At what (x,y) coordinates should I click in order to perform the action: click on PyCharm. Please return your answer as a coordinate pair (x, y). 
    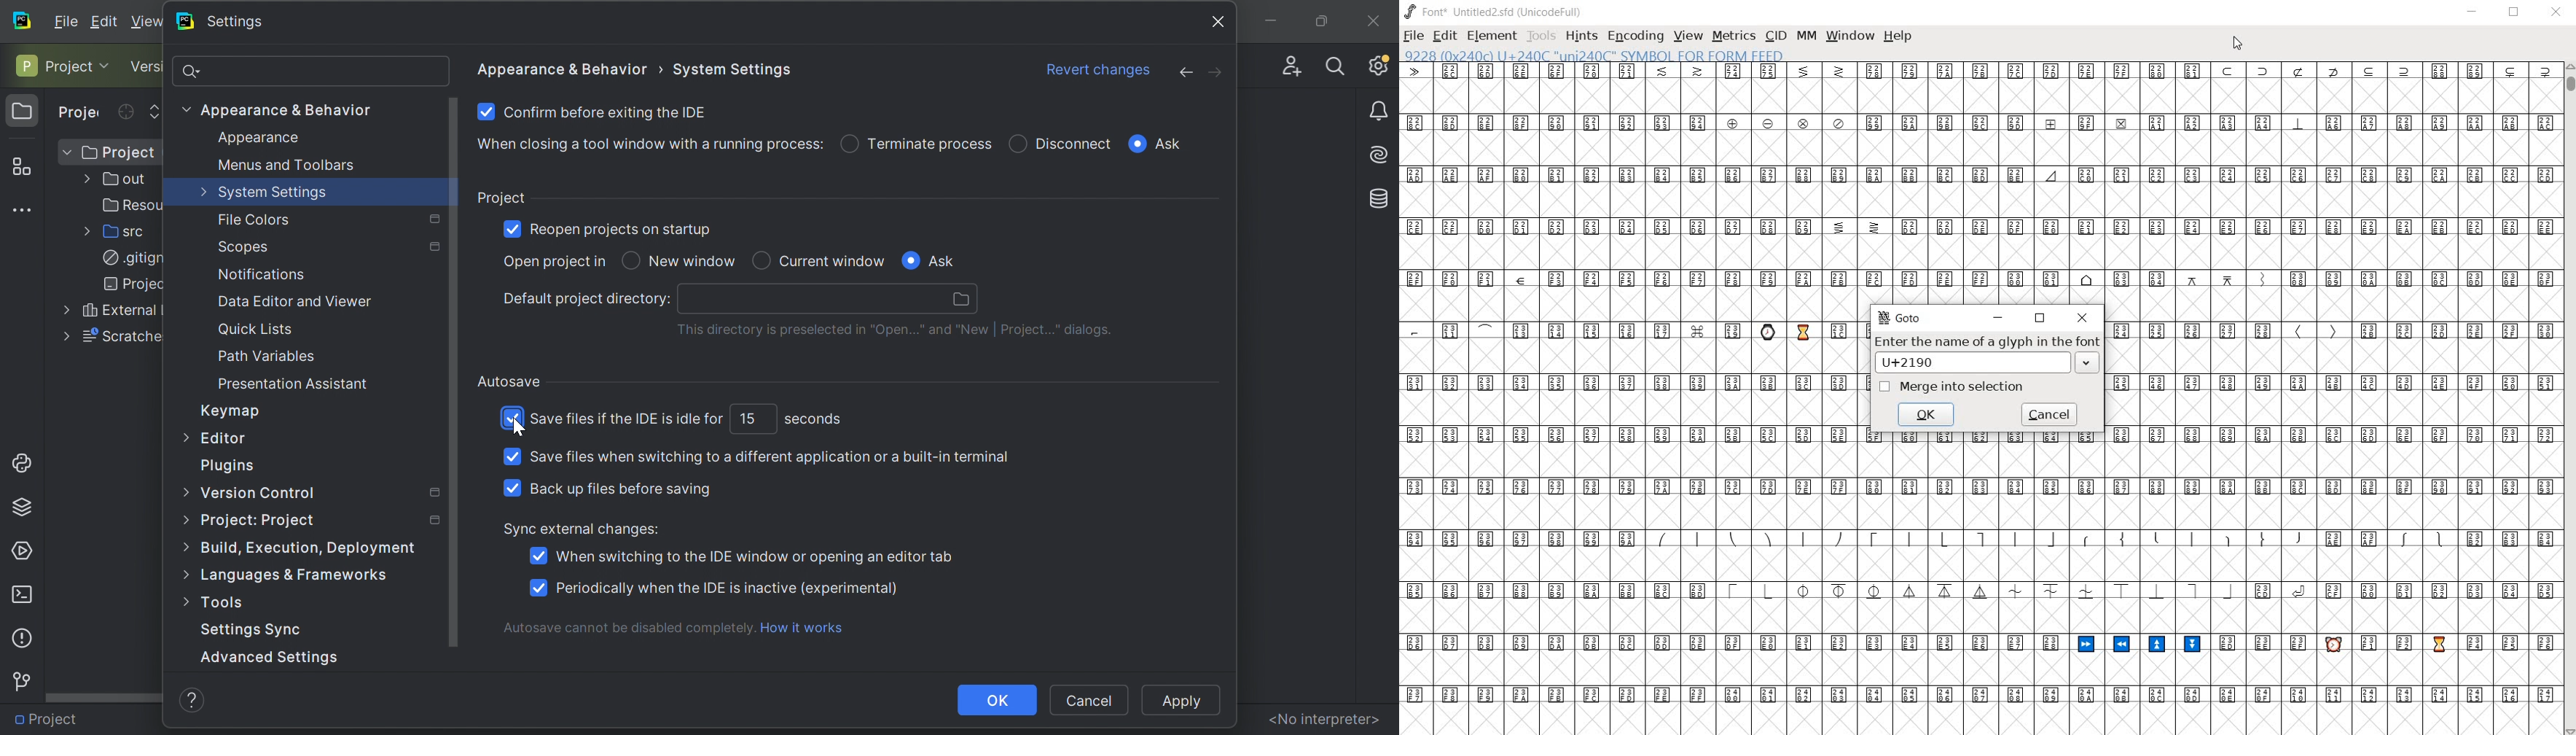
    Looking at the image, I should click on (184, 21).